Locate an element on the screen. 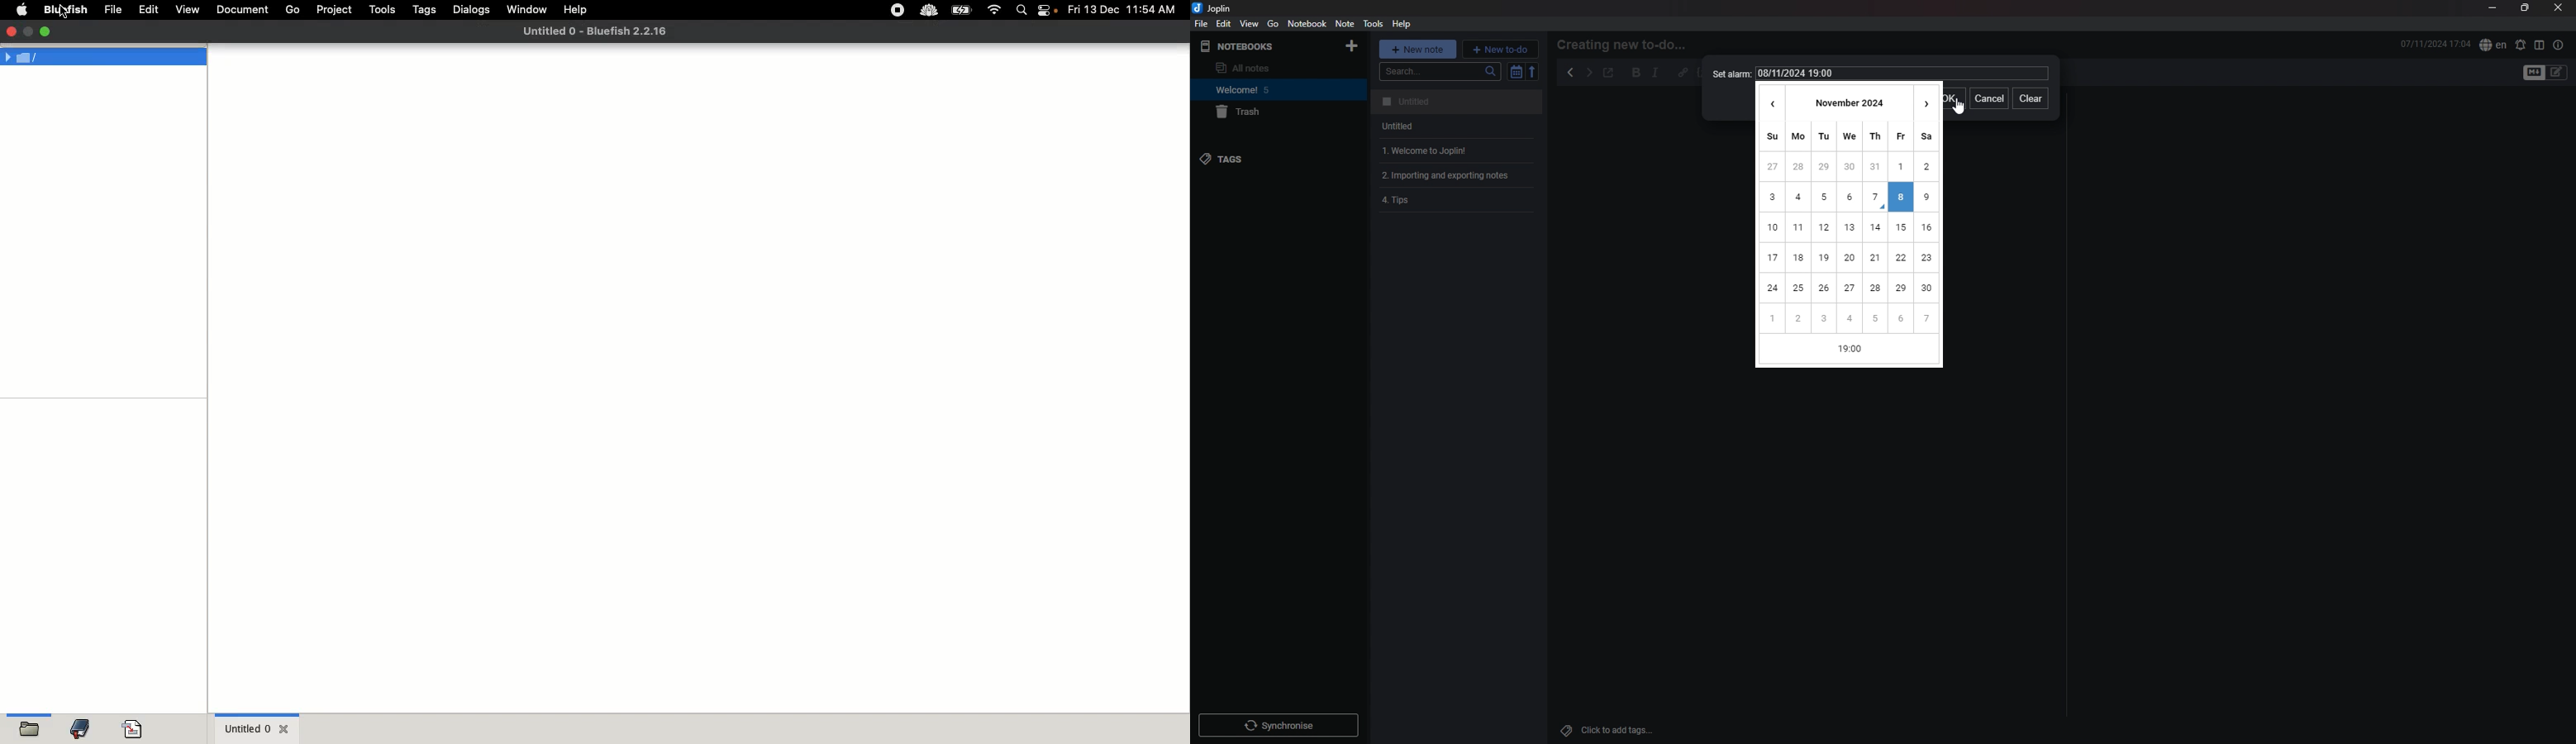  set alarm is located at coordinates (1729, 74).